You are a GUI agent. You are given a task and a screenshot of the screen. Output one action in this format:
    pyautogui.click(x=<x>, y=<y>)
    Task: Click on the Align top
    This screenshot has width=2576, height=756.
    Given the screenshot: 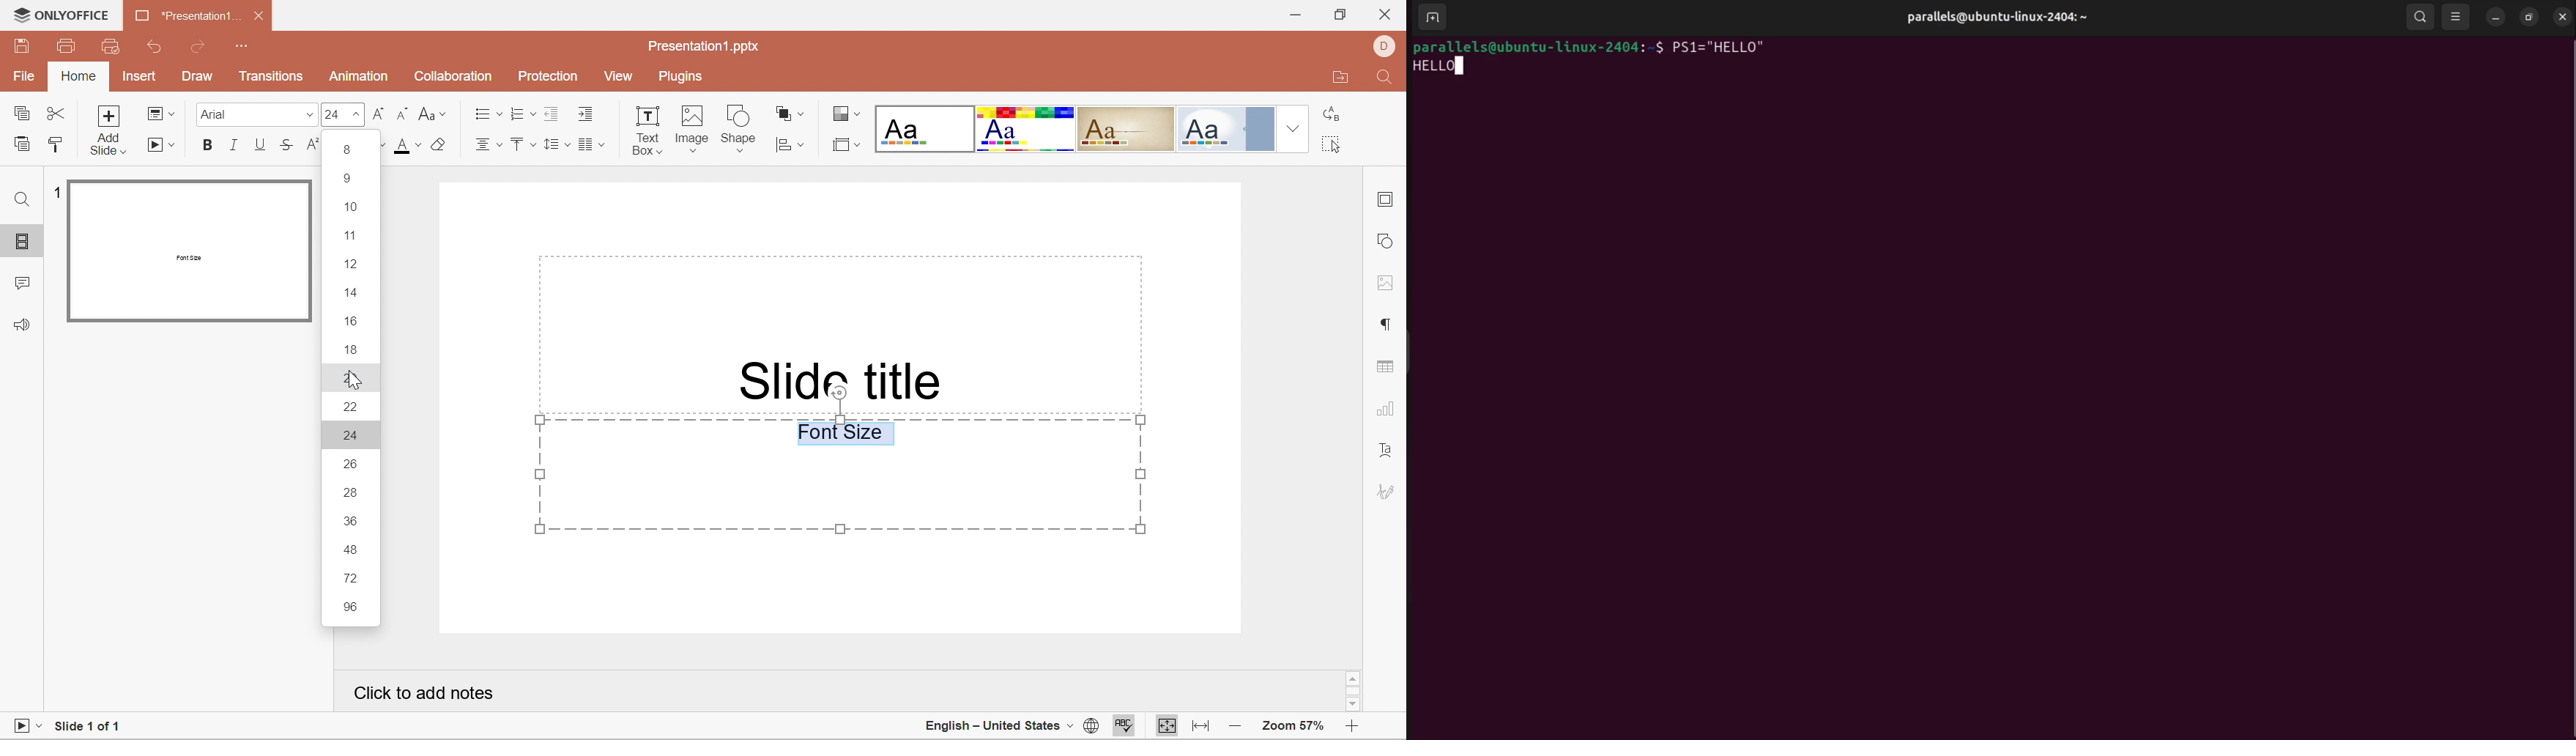 What is the action you would take?
    pyautogui.click(x=524, y=147)
    